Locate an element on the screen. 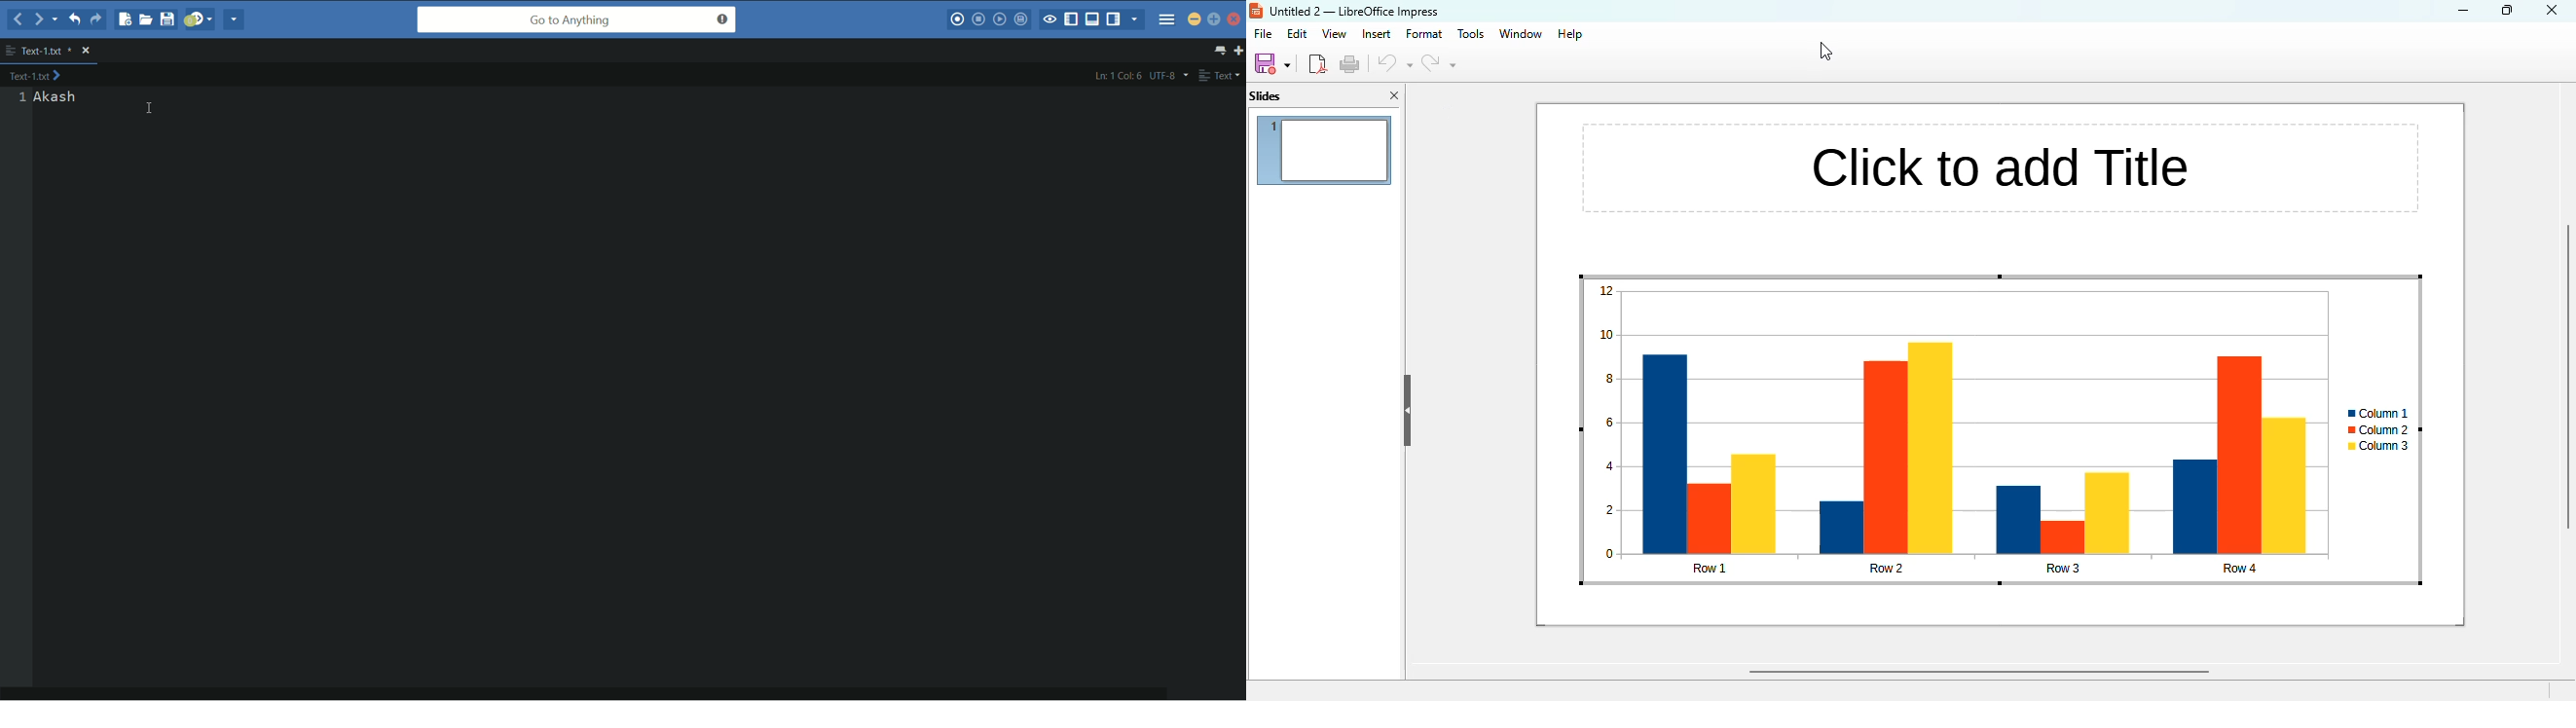 This screenshot has width=2576, height=728. minimize is located at coordinates (1194, 20).